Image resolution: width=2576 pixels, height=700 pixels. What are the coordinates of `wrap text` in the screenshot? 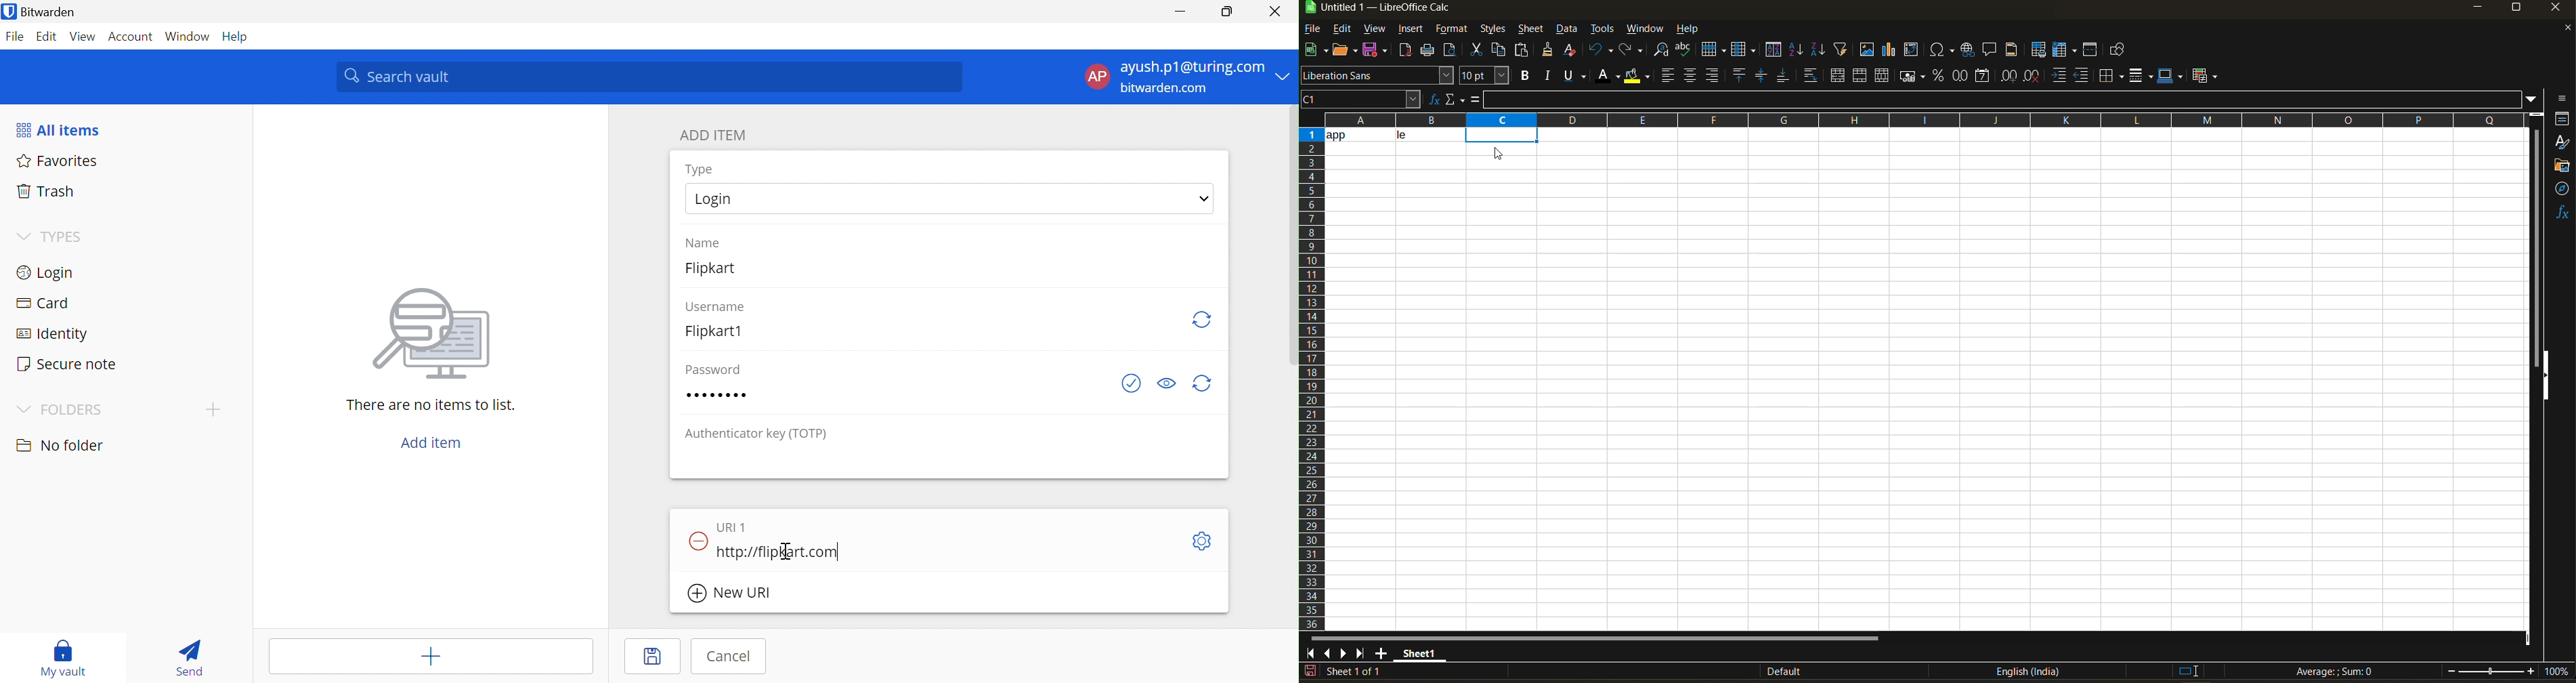 It's located at (1810, 77).